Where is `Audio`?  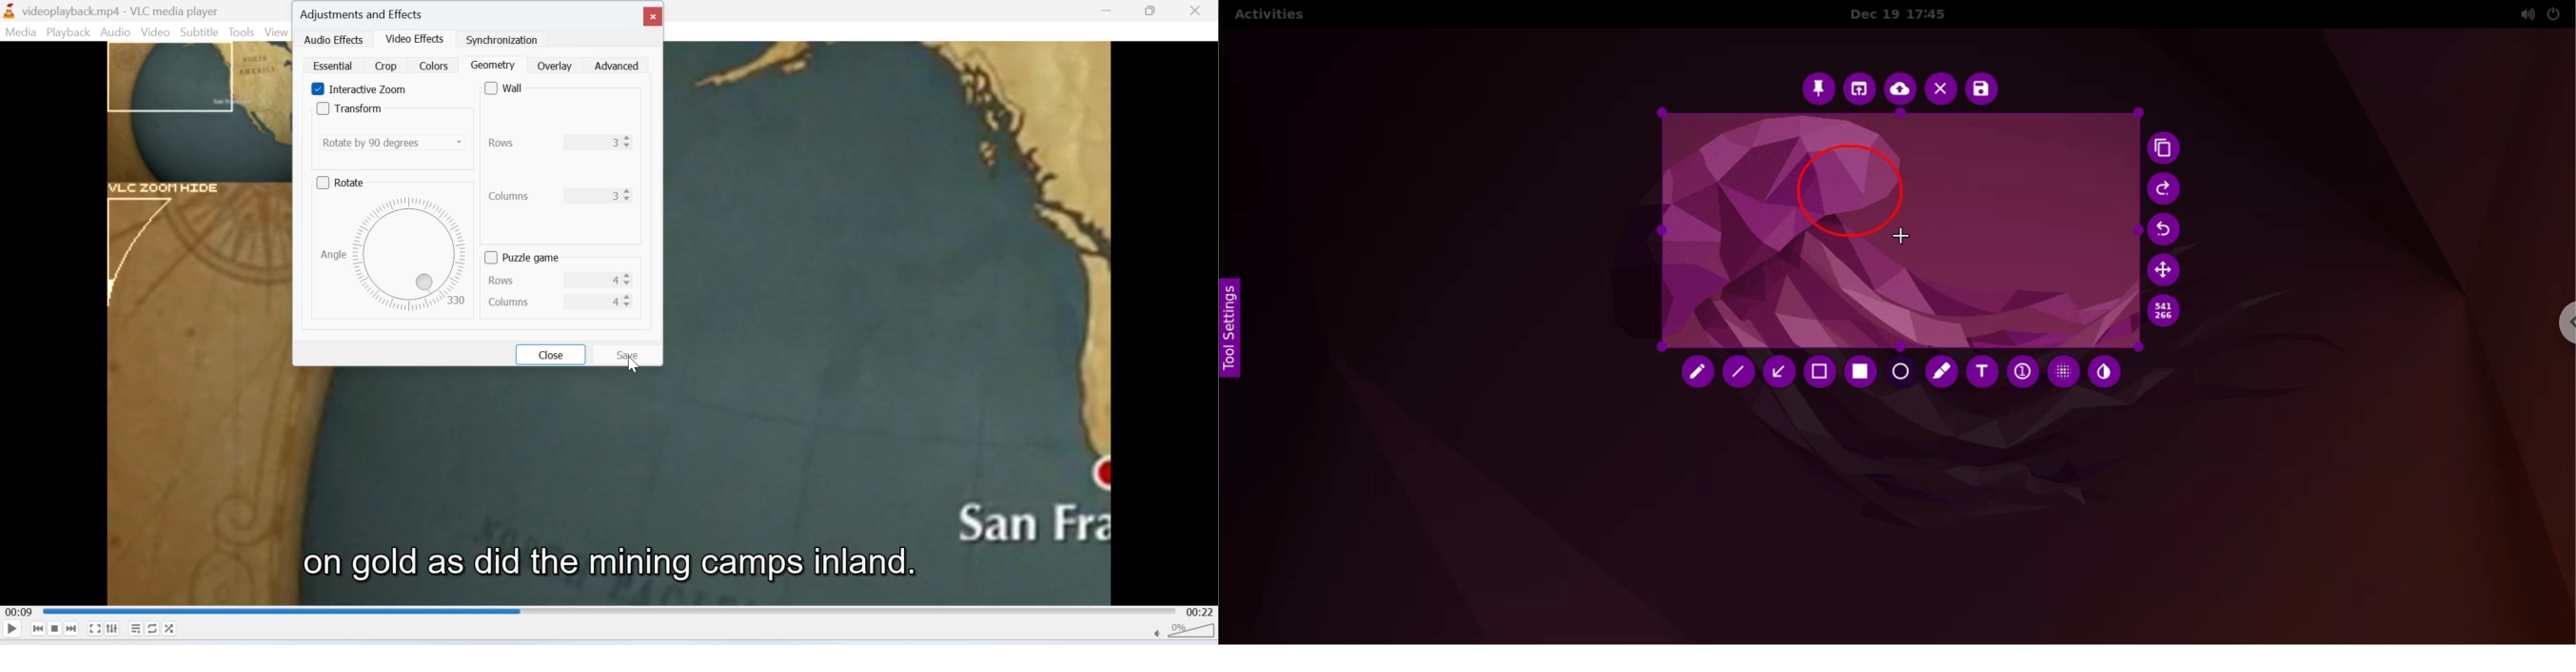
Audio is located at coordinates (116, 32).